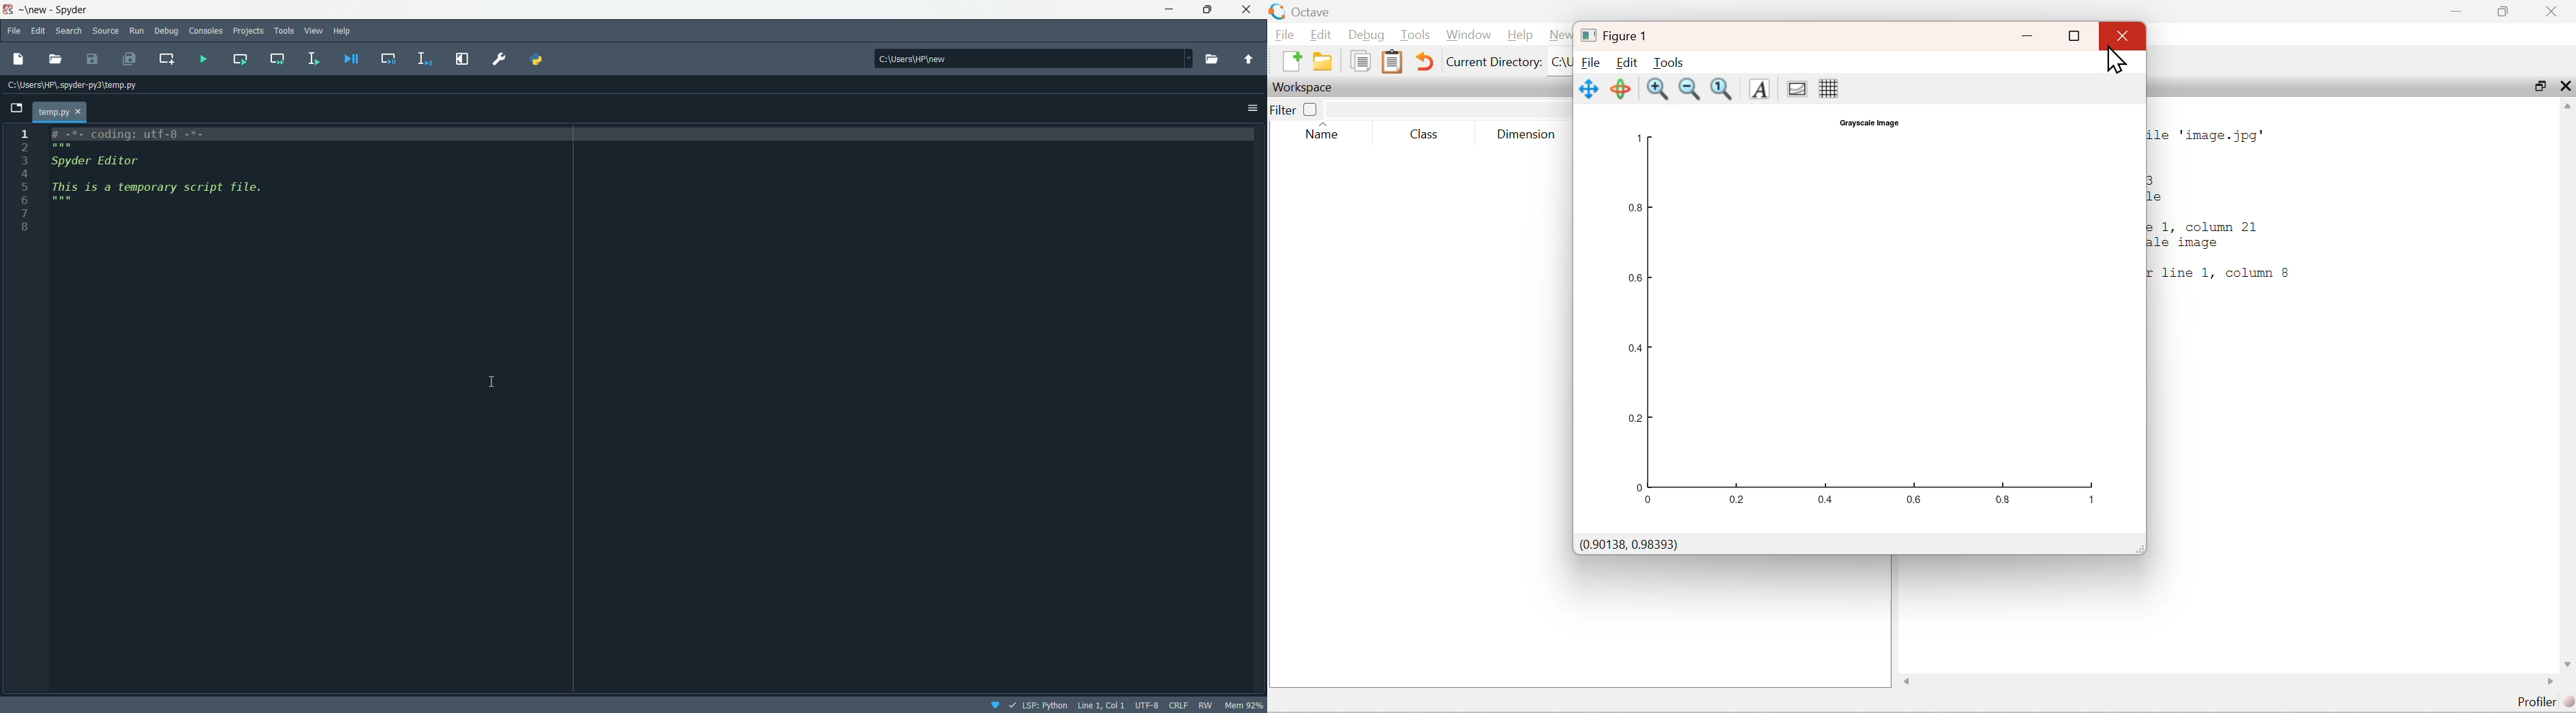 The width and height of the screenshot is (2576, 728). Describe the element at coordinates (1631, 545) in the screenshot. I see ` (0.90138, 0.98393)` at that location.